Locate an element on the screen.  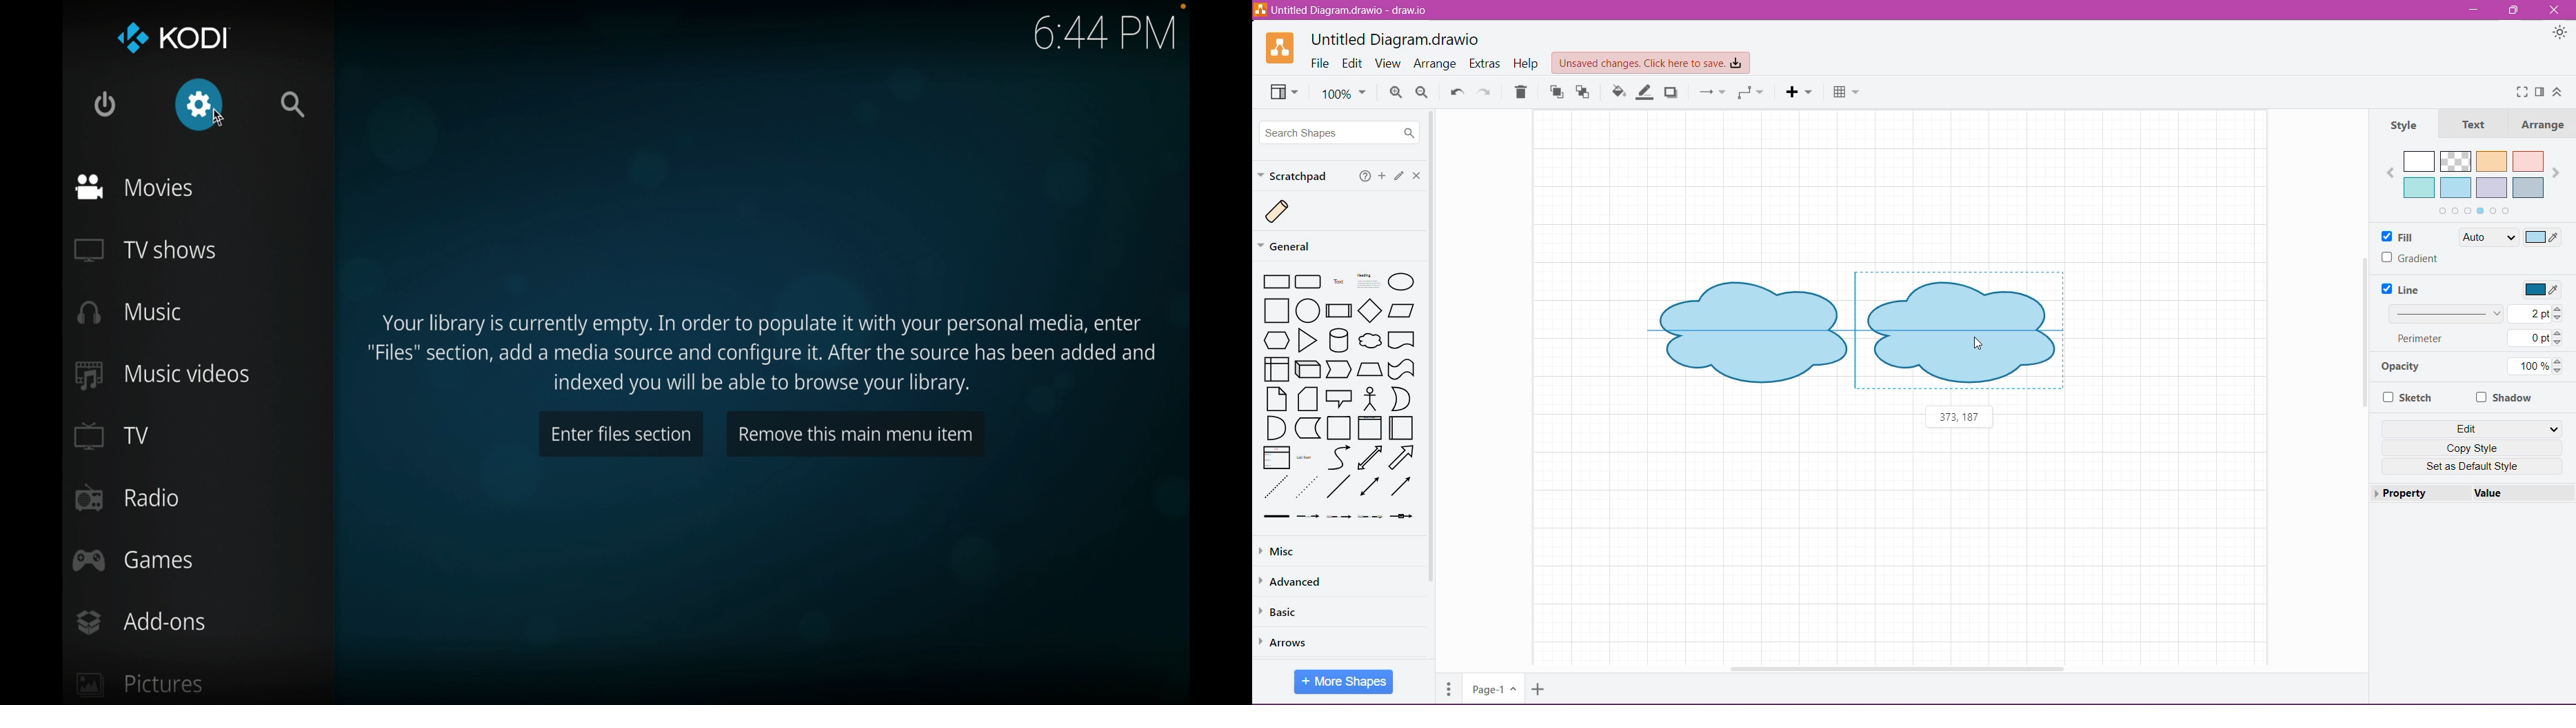
Shadow is located at coordinates (2505, 398).